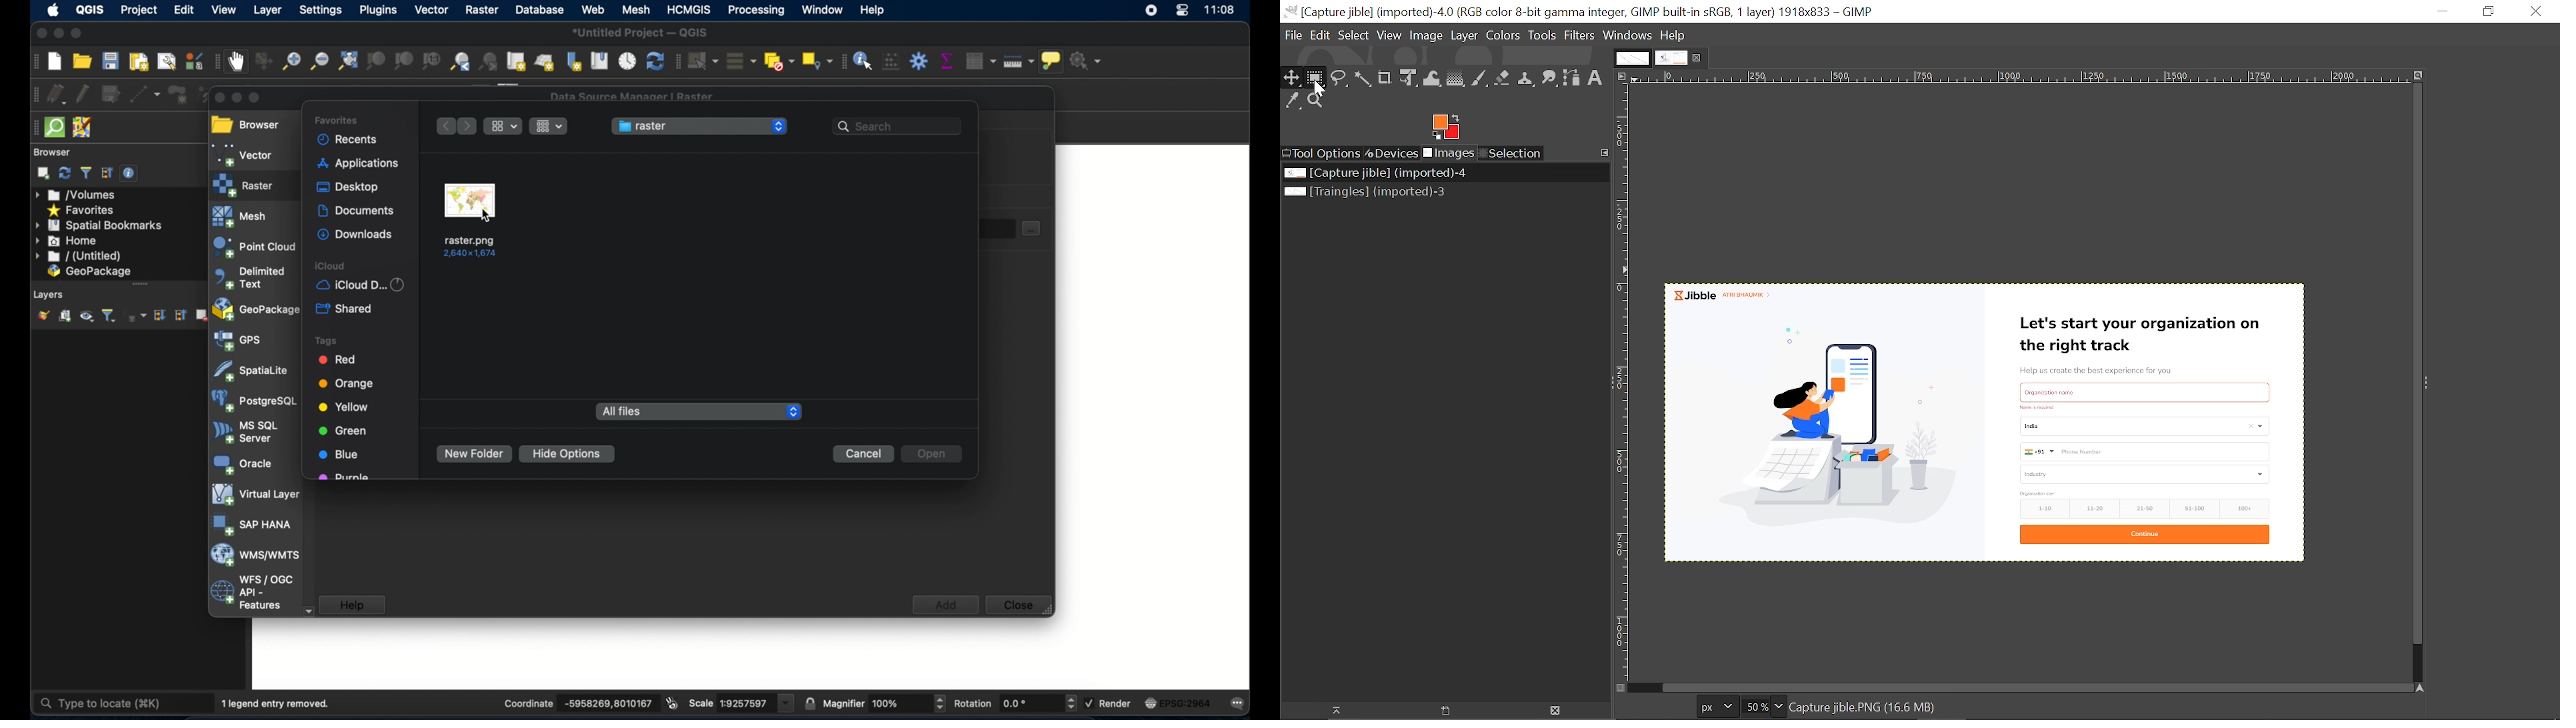 The width and height of the screenshot is (2576, 728). What do you see at coordinates (255, 493) in the screenshot?
I see `virtual layer` at bounding box center [255, 493].